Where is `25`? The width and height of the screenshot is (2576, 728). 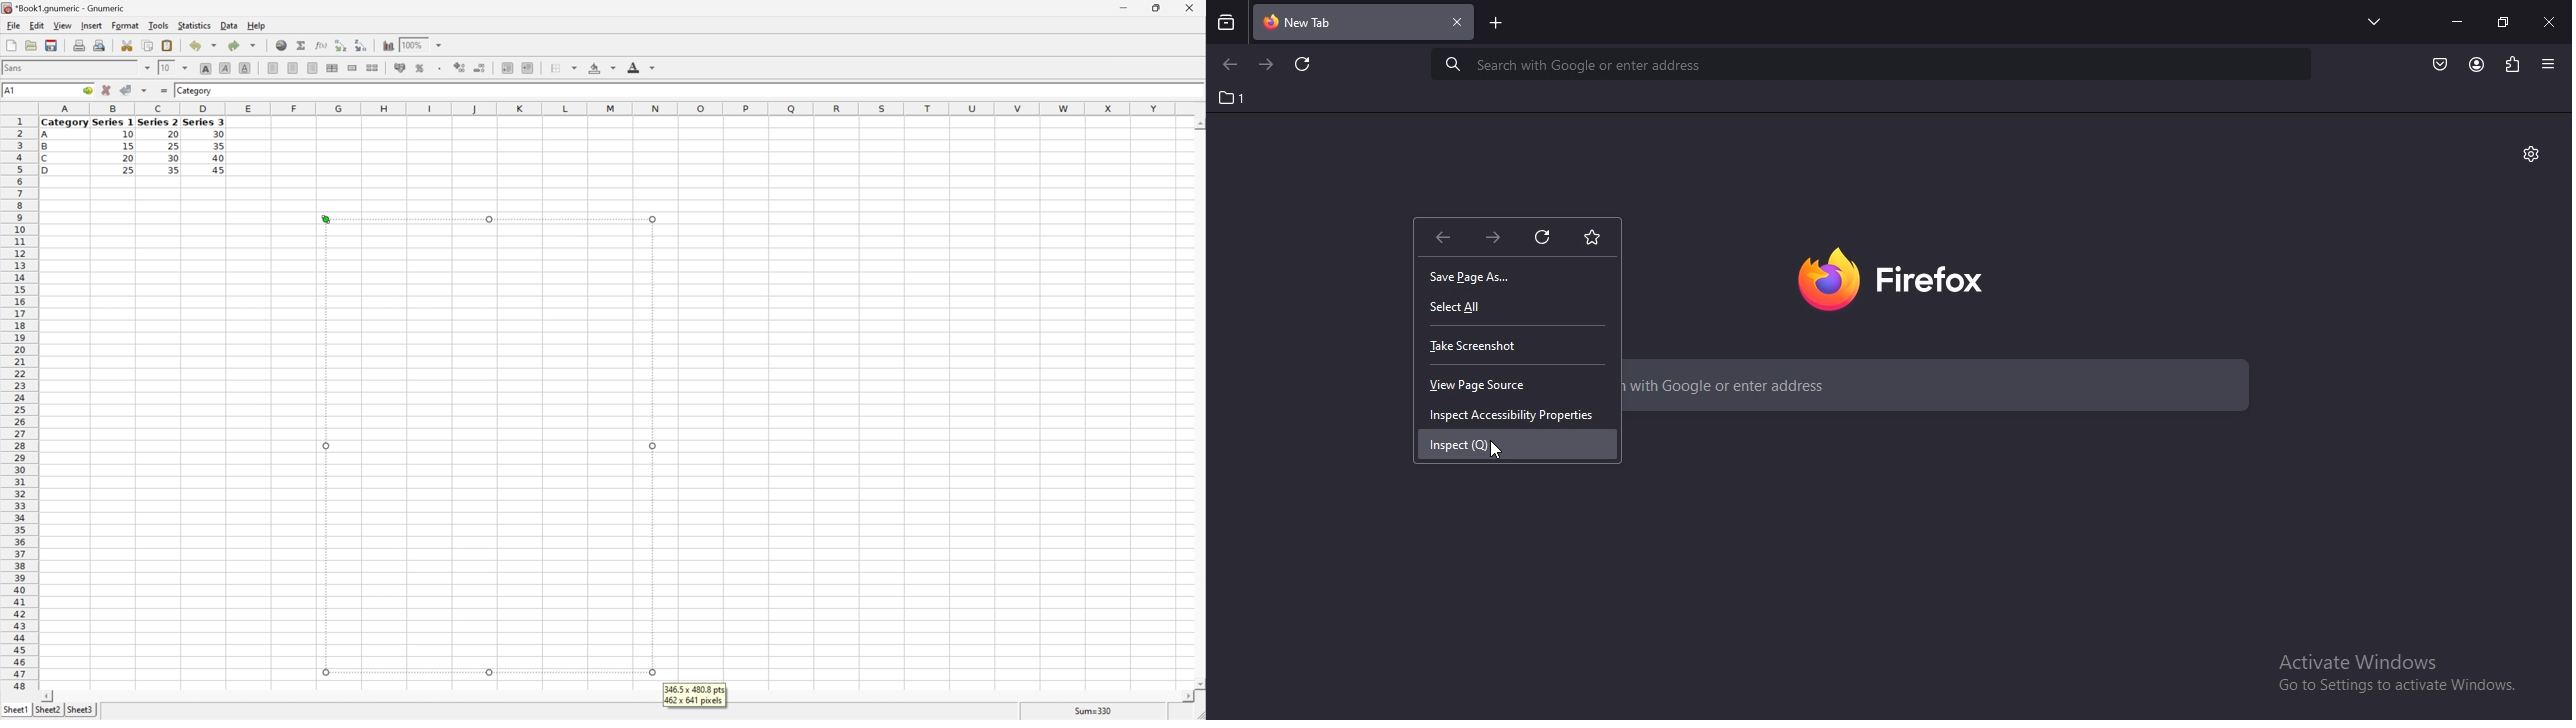
25 is located at coordinates (128, 171).